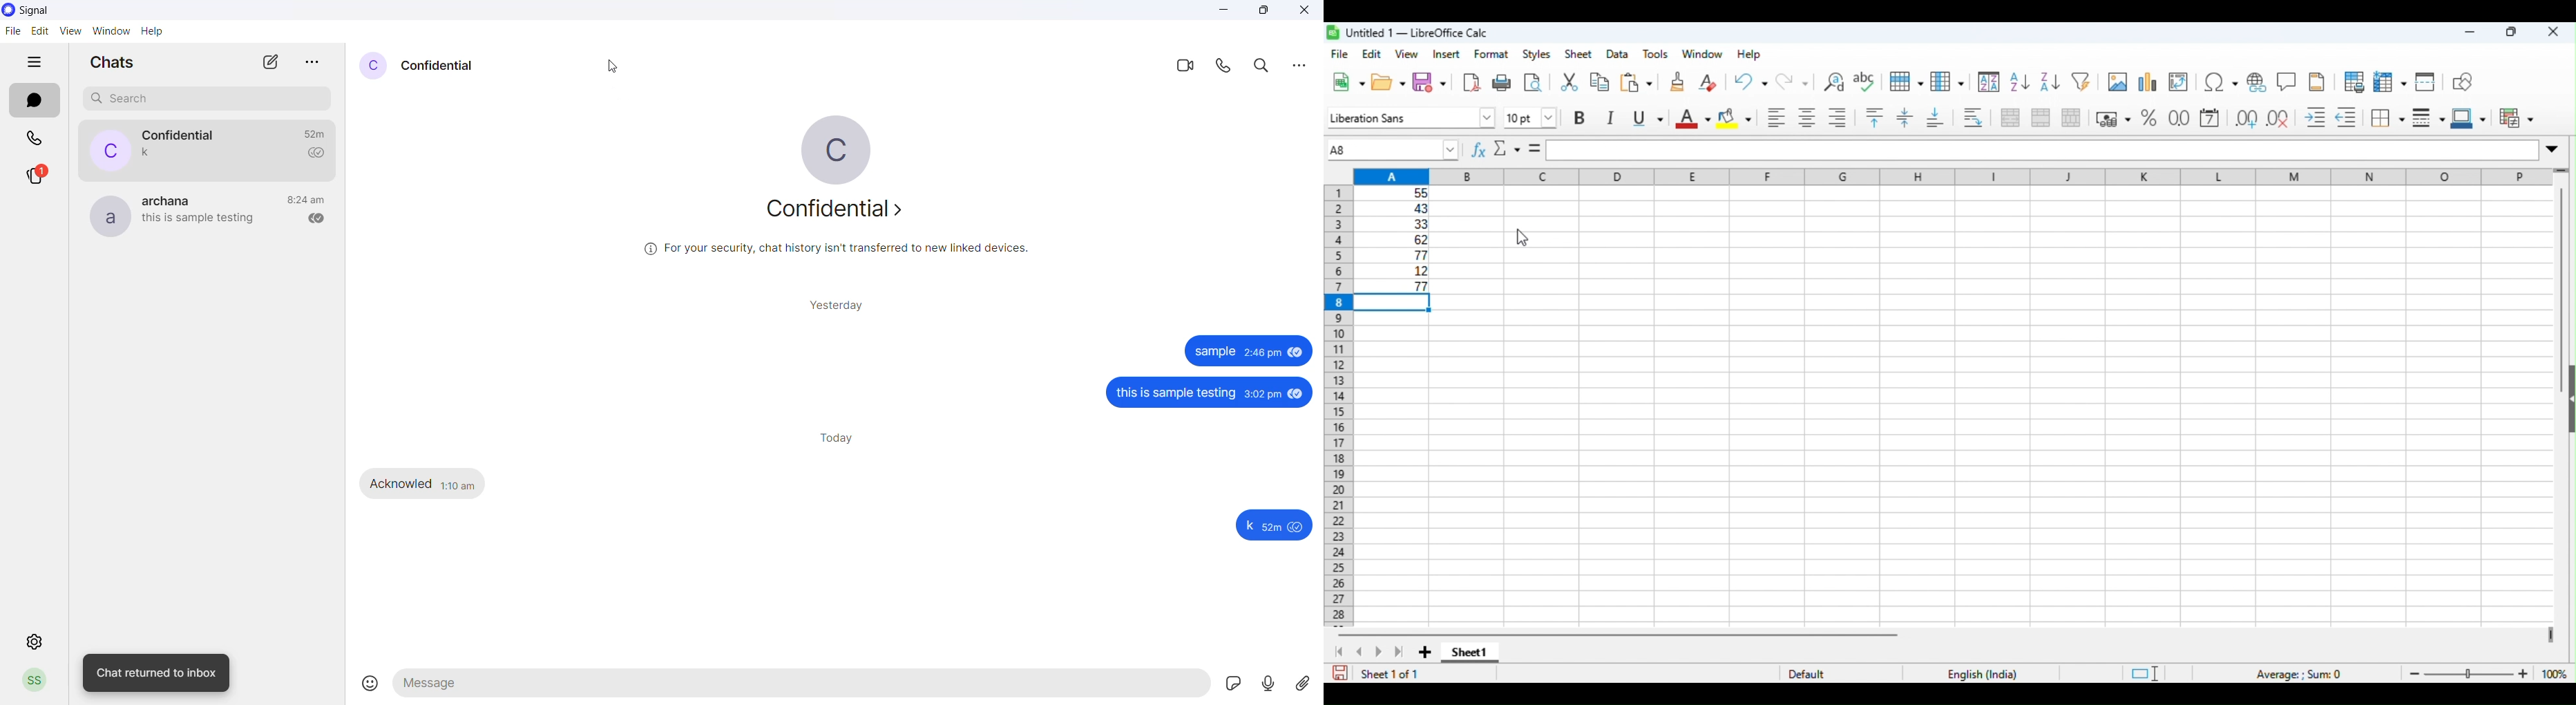 Image resolution: width=2576 pixels, height=728 pixels. I want to click on sticker, so click(1230, 683).